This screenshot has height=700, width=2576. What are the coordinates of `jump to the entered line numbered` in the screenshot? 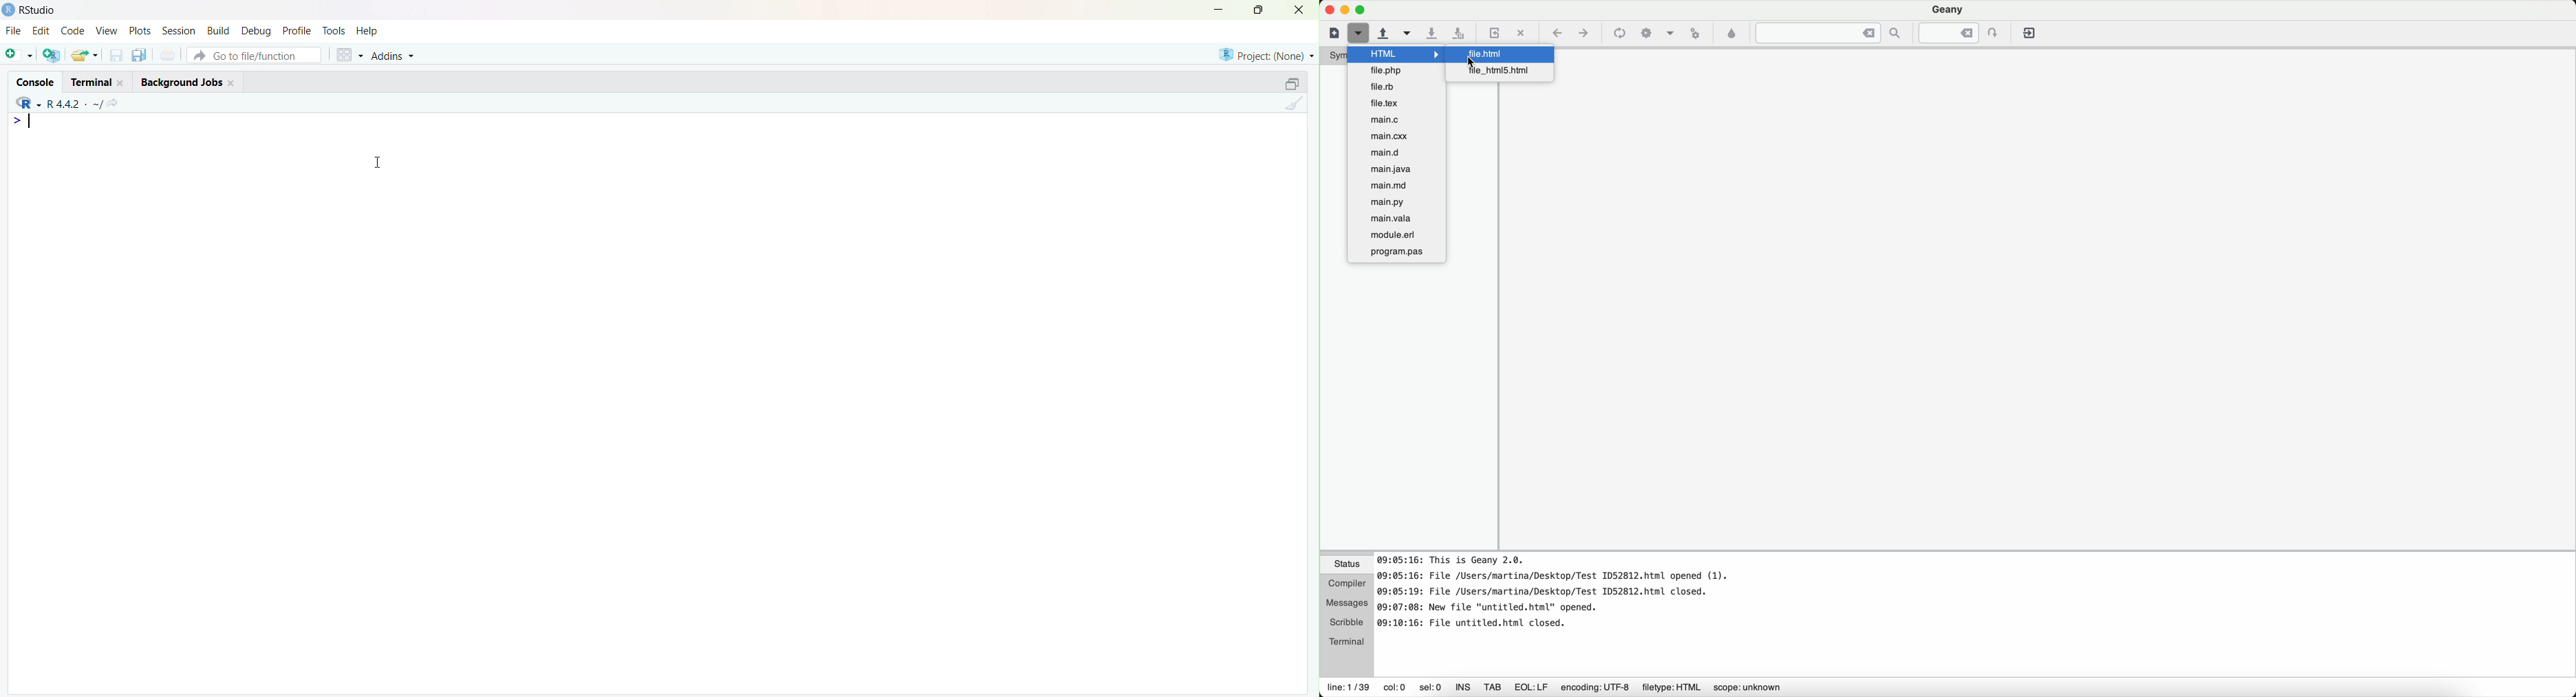 It's located at (1962, 33).